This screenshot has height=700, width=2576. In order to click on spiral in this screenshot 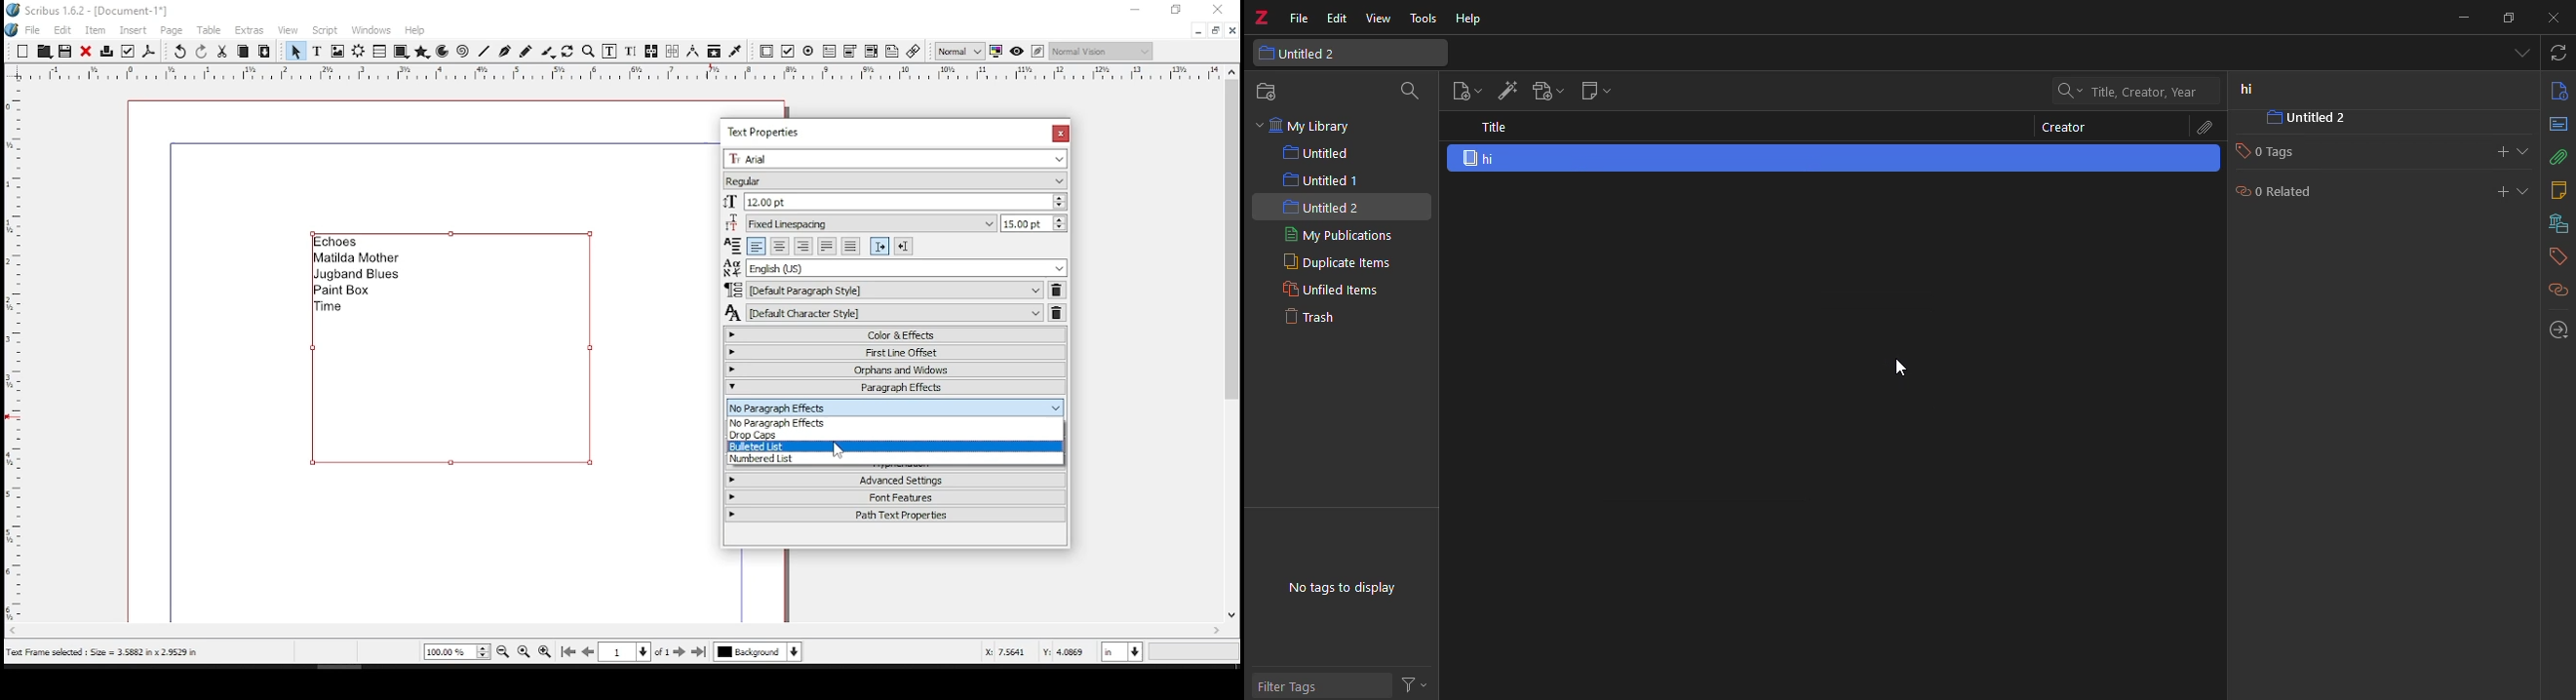, I will do `click(462, 53)`.